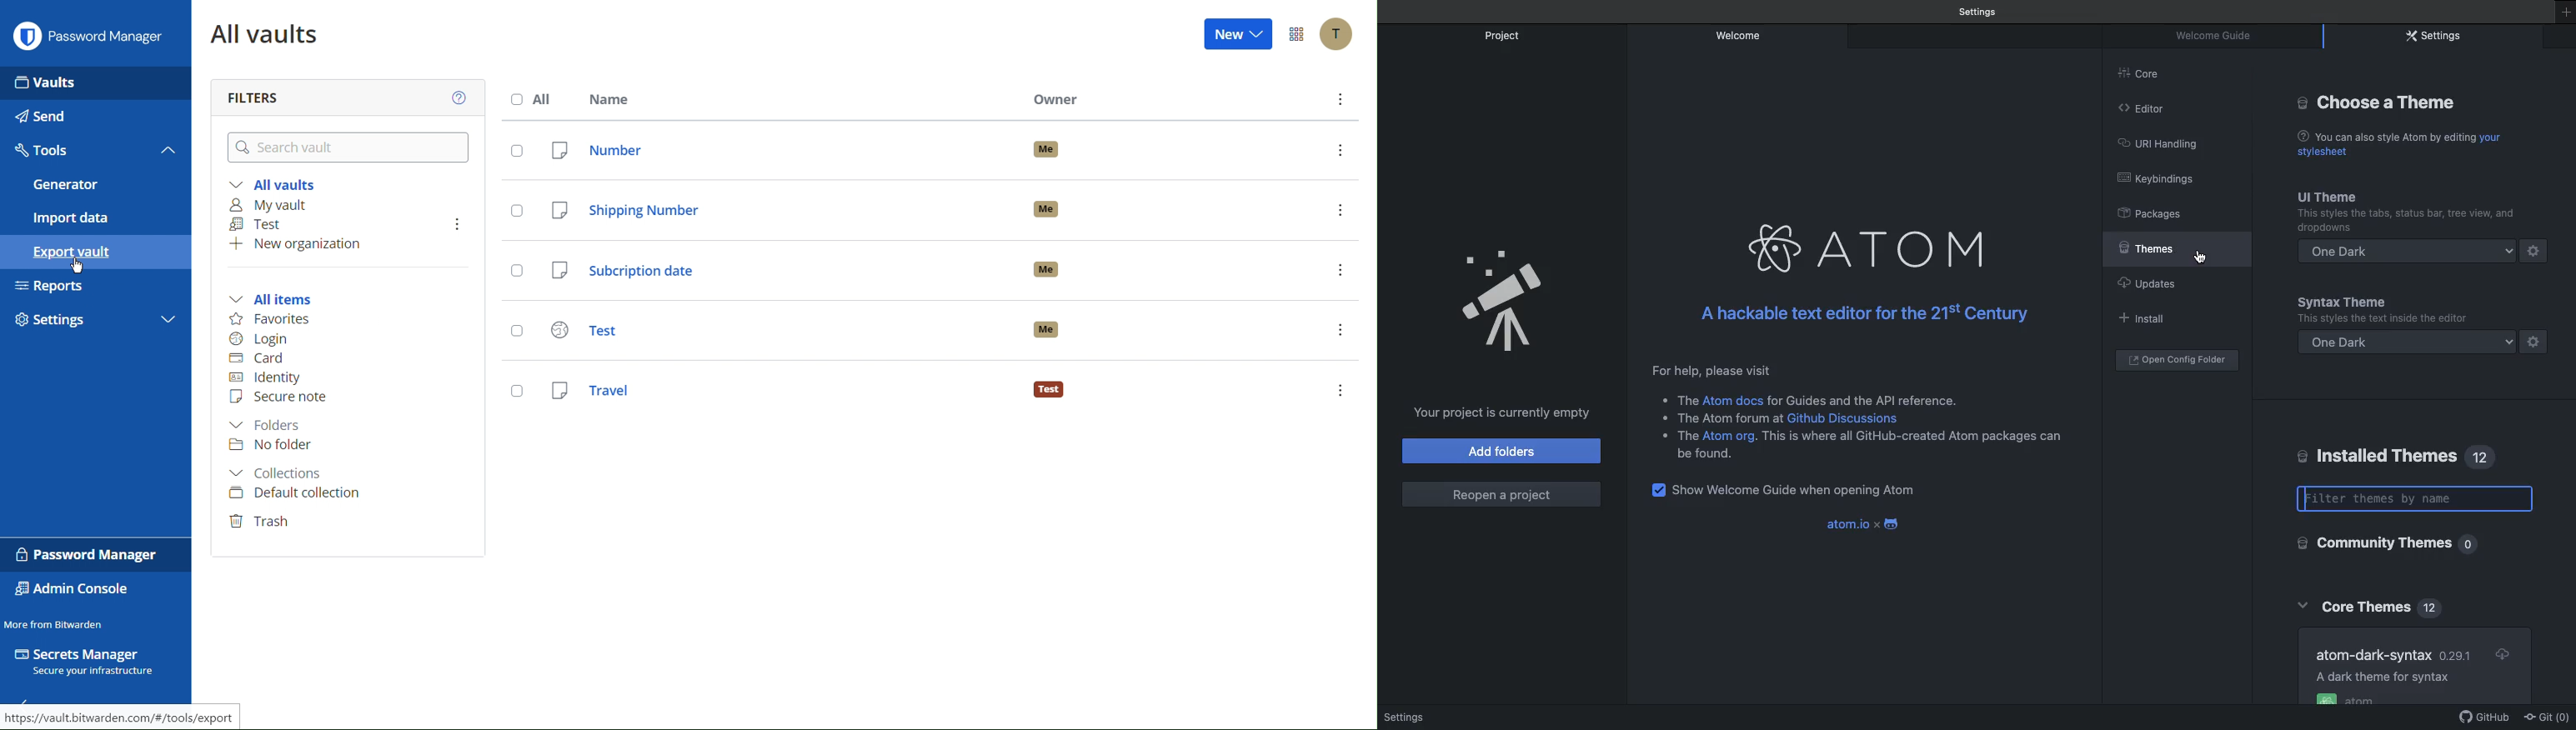  I want to click on options, so click(1341, 270).